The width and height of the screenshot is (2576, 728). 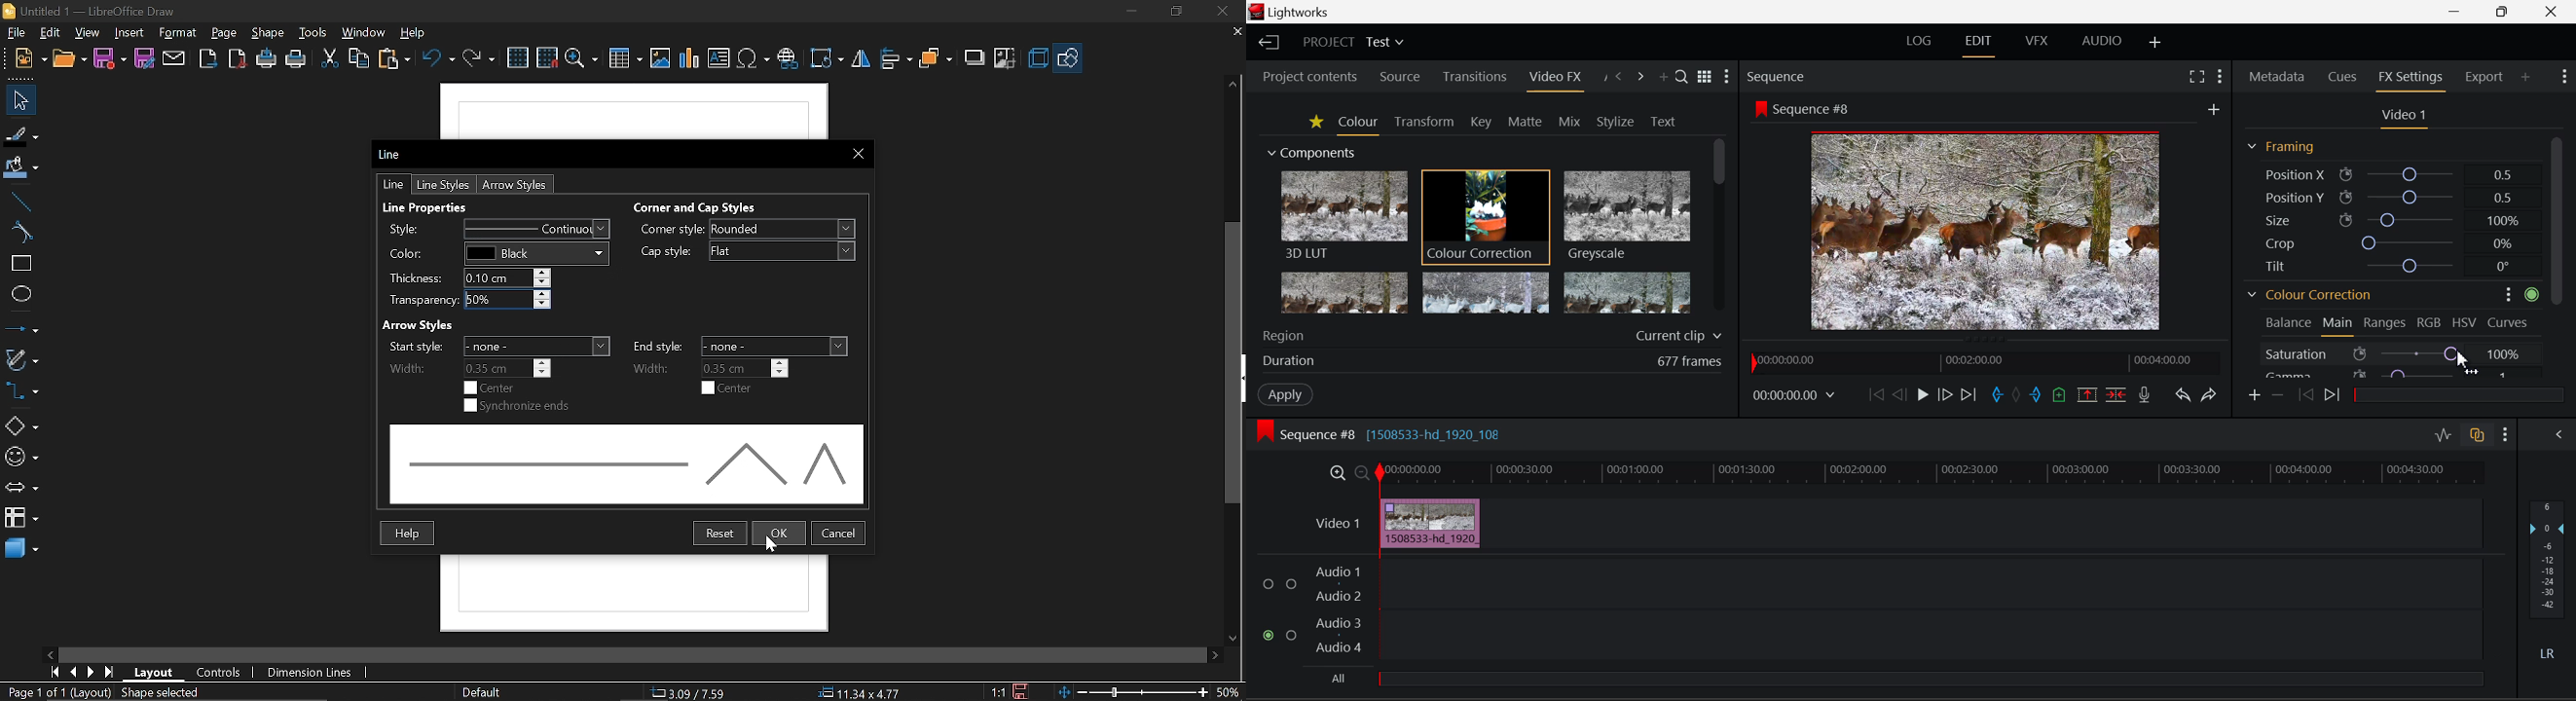 What do you see at coordinates (1662, 76) in the screenshot?
I see `Add Panel` at bounding box center [1662, 76].